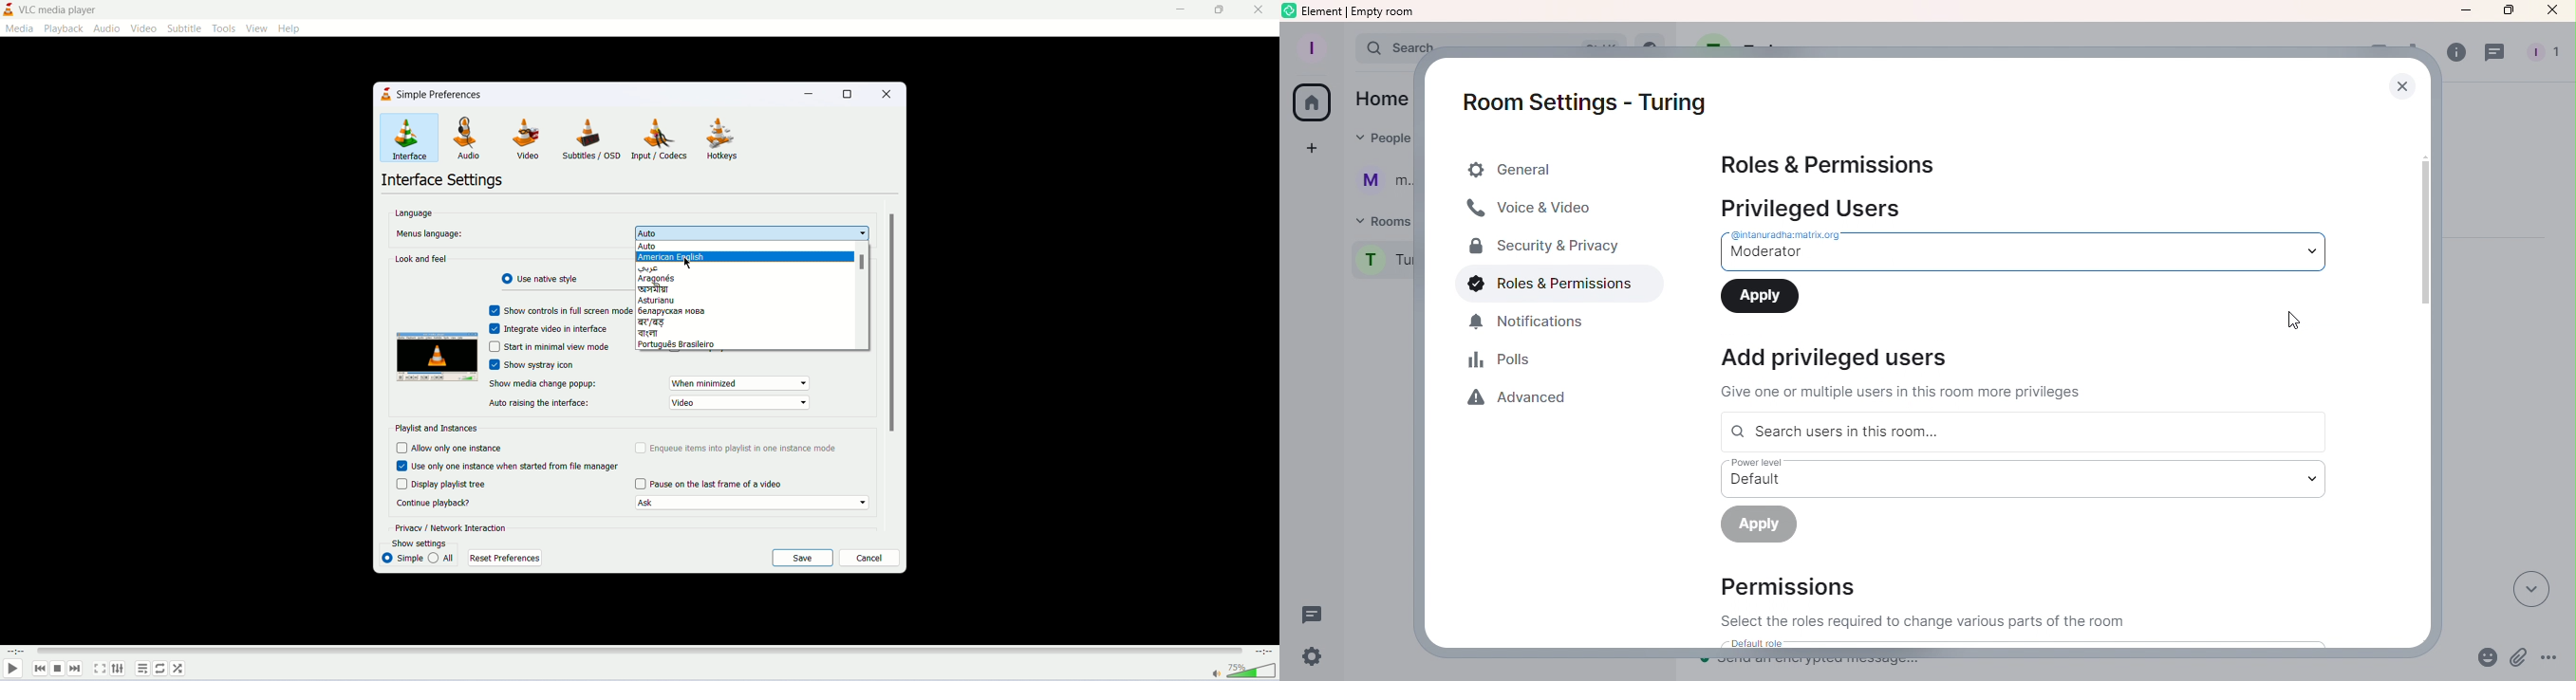 This screenshot has height=700, width=2576. I want to click on More options, so click(2548, 660).